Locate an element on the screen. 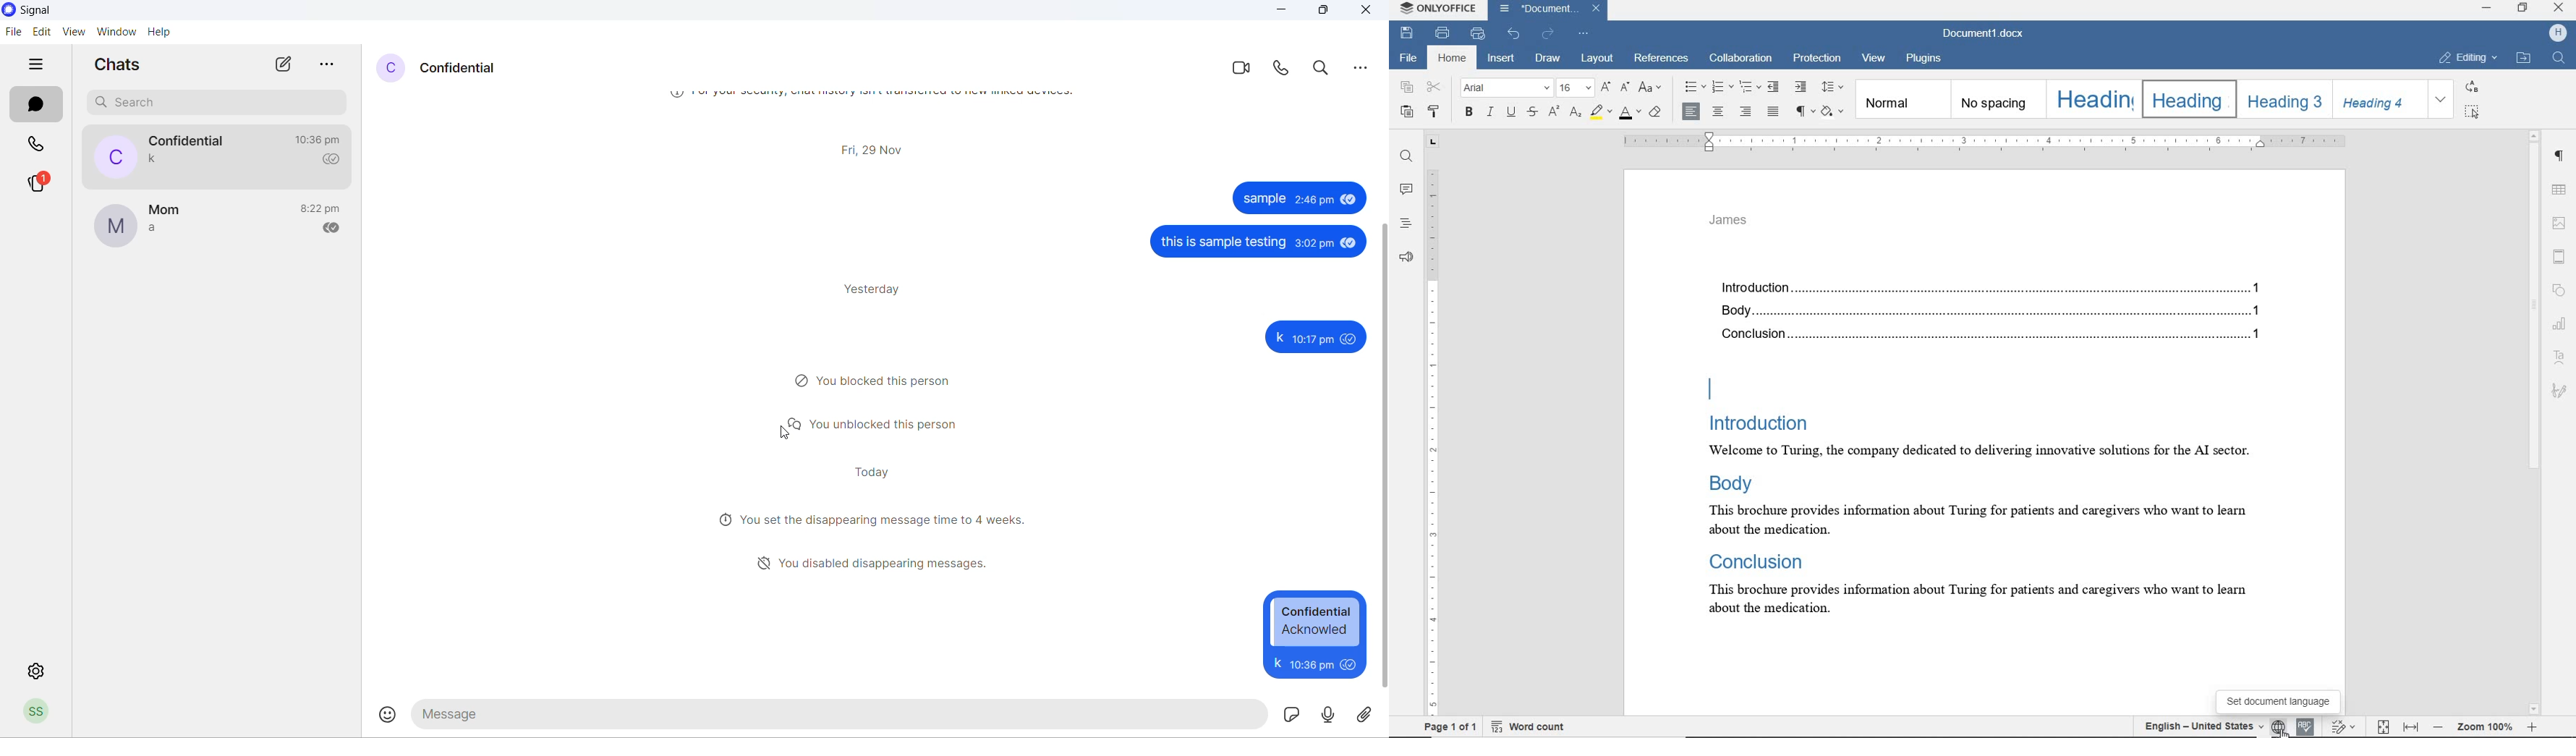  italic is located at coordinates (1491, 112).